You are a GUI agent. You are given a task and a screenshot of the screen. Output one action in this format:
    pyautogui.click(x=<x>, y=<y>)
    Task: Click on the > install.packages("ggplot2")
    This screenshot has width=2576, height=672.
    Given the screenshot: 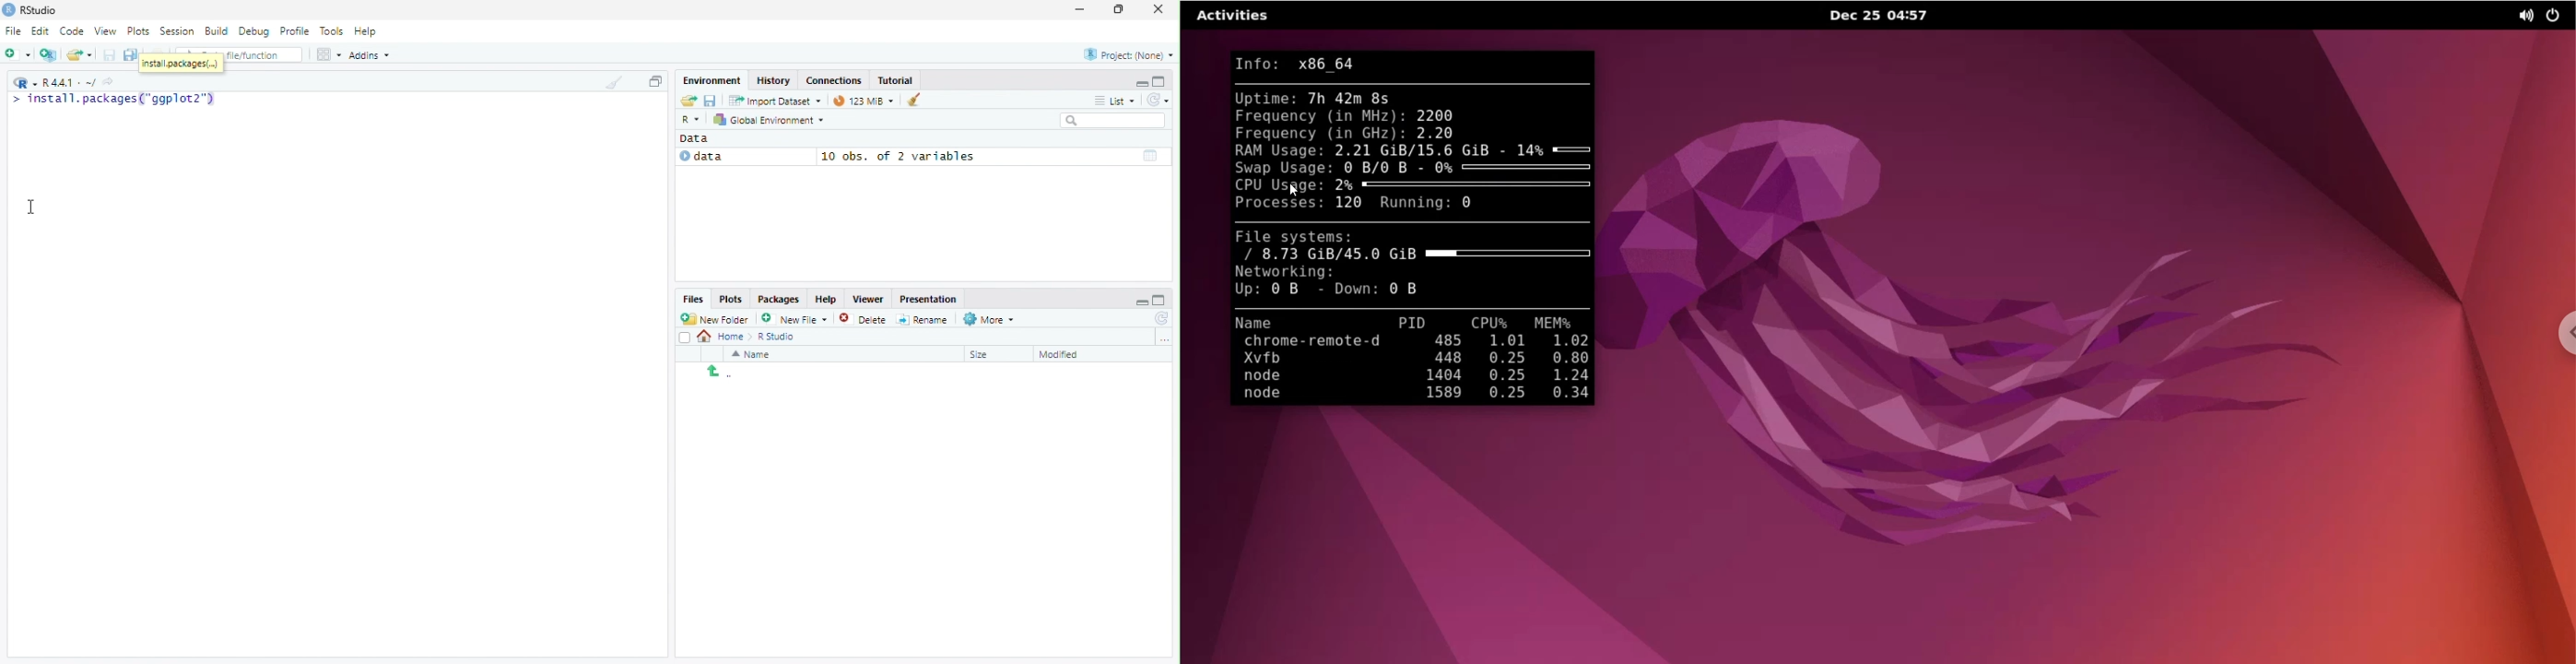 What is the action you would take?
    pyautogui.click(x=115, y=101)
    